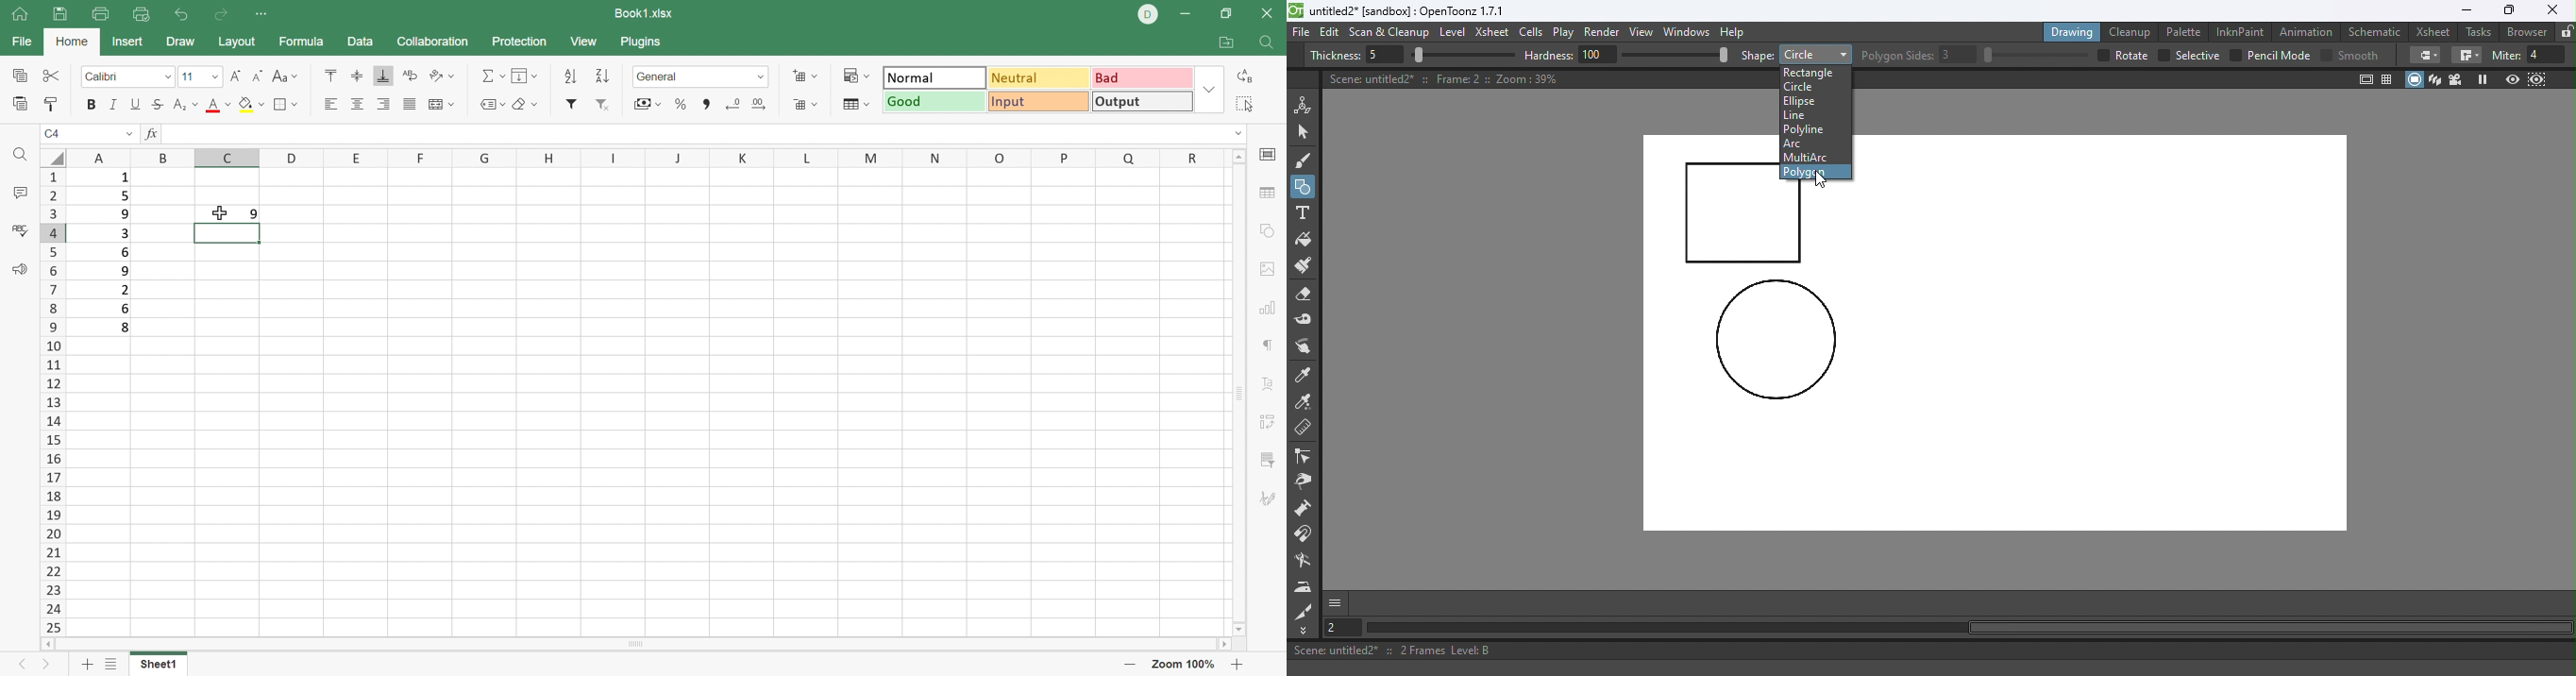 This screenshot has width=2576, height=700. Describe the element at coordinates (526, 74) in the screenshot. I see `Fill` at that location.